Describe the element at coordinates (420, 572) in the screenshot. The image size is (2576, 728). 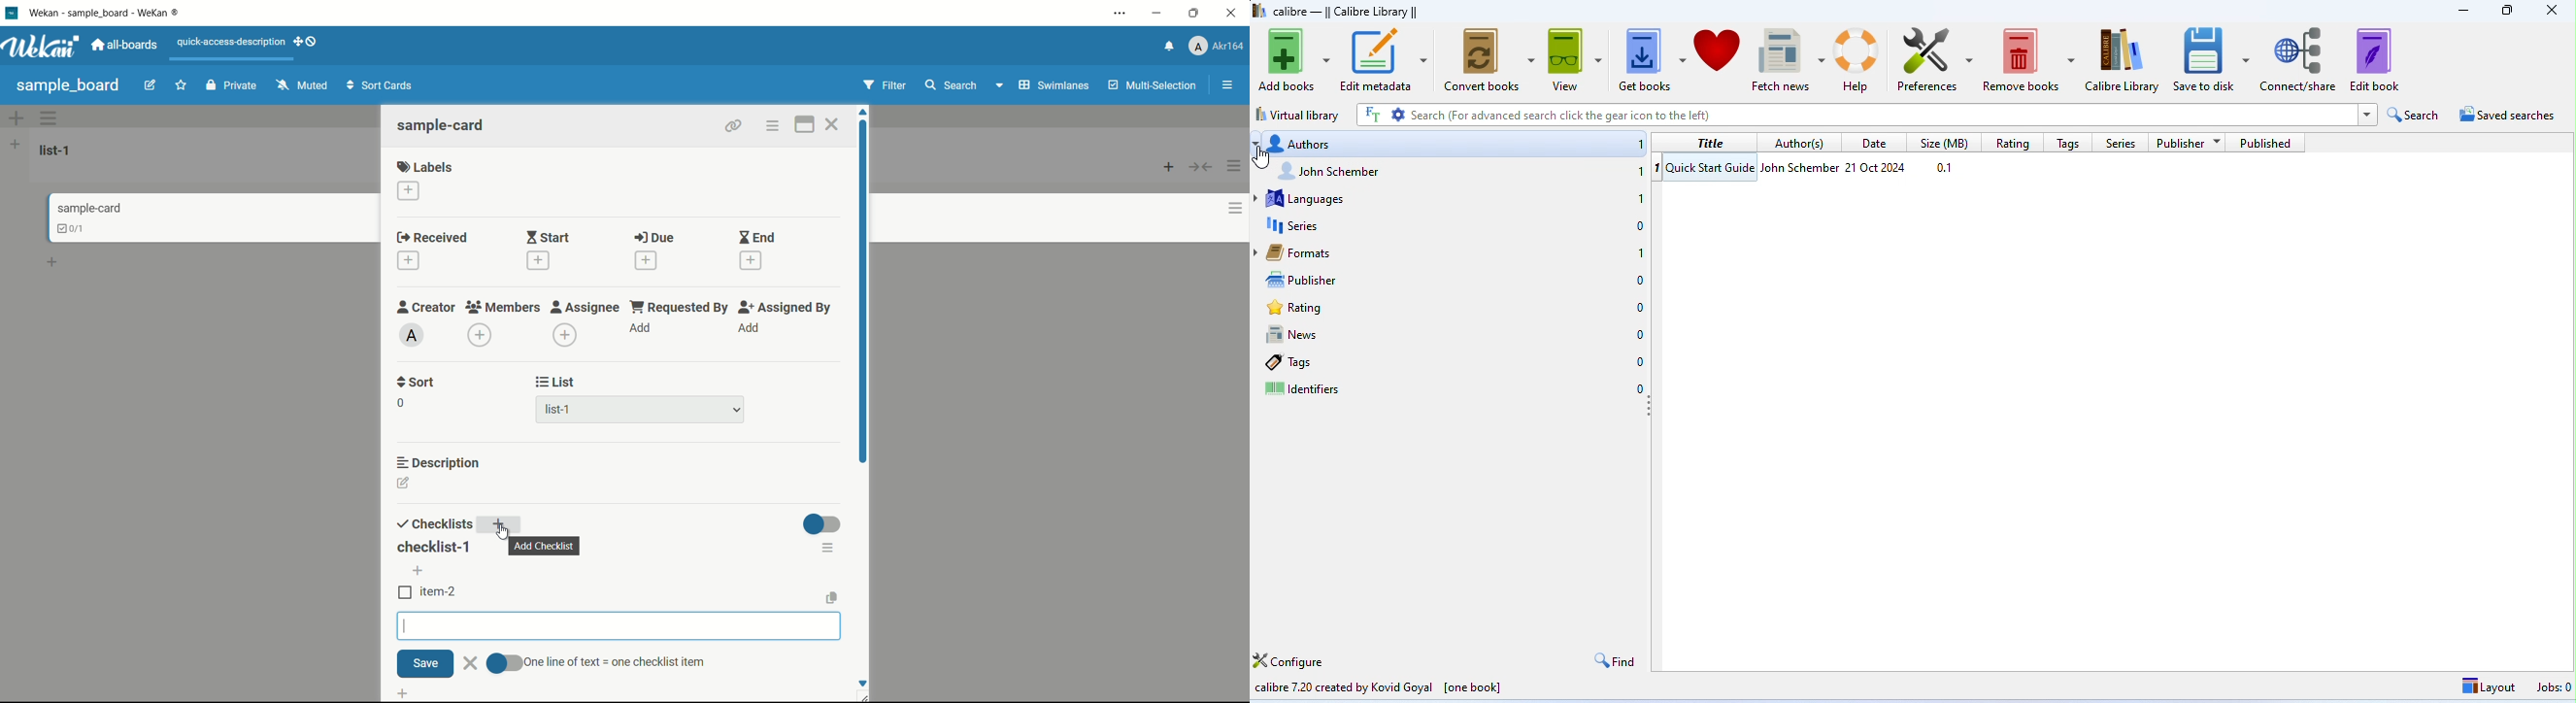
I see `add` at that location.